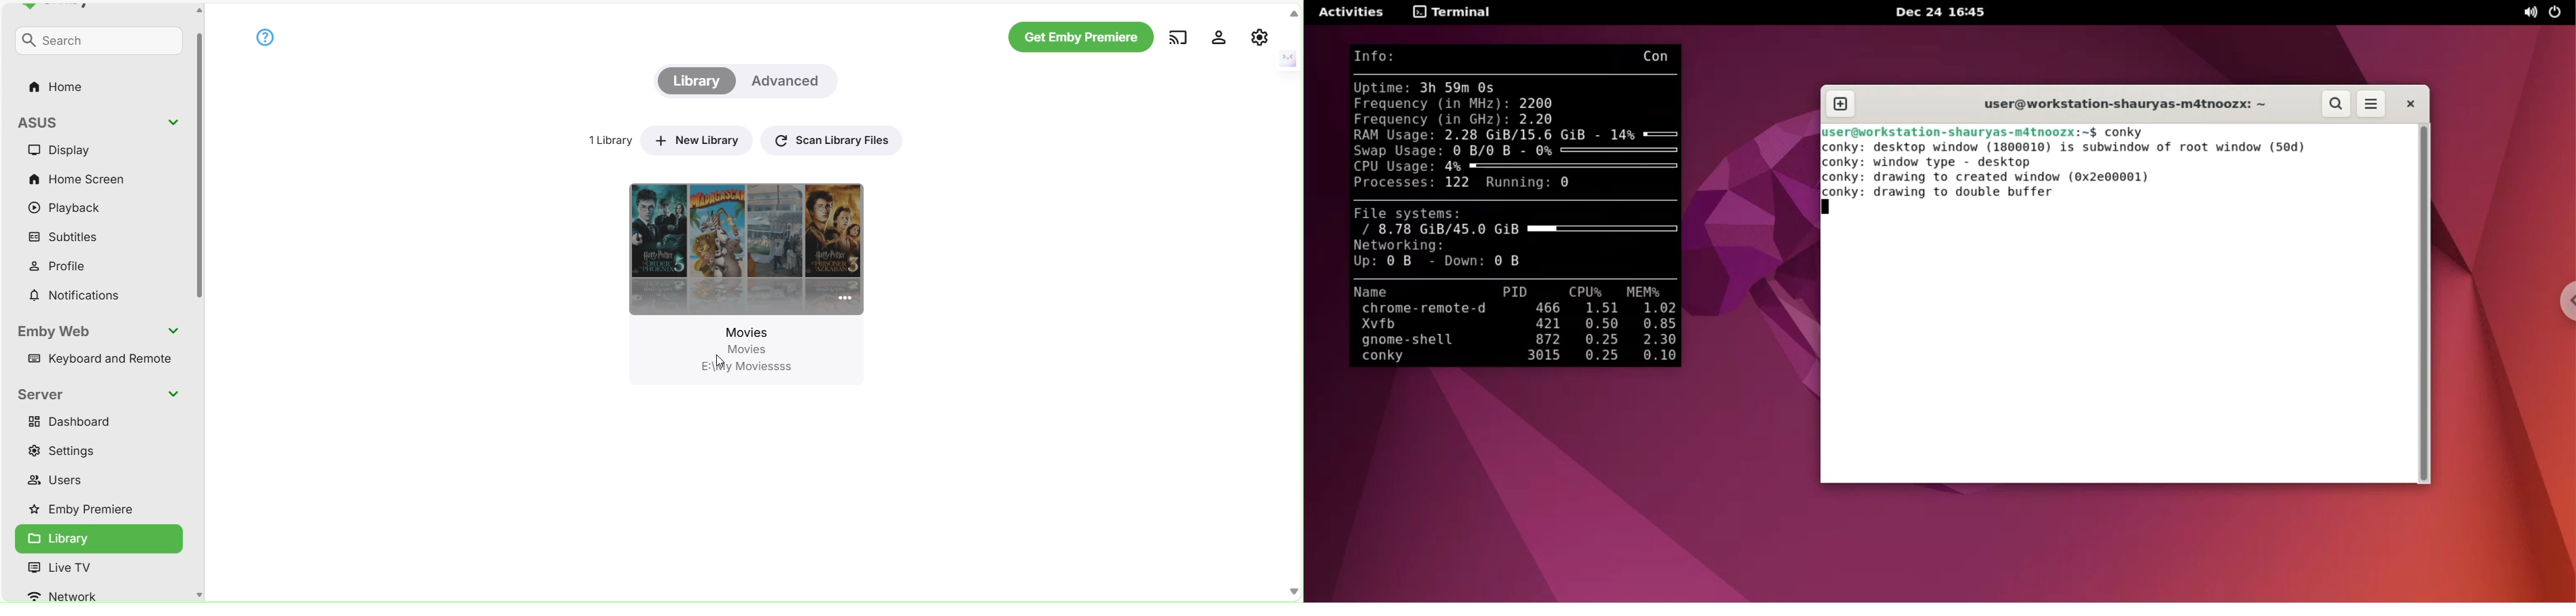  I want to click on library, so click(82, 568).